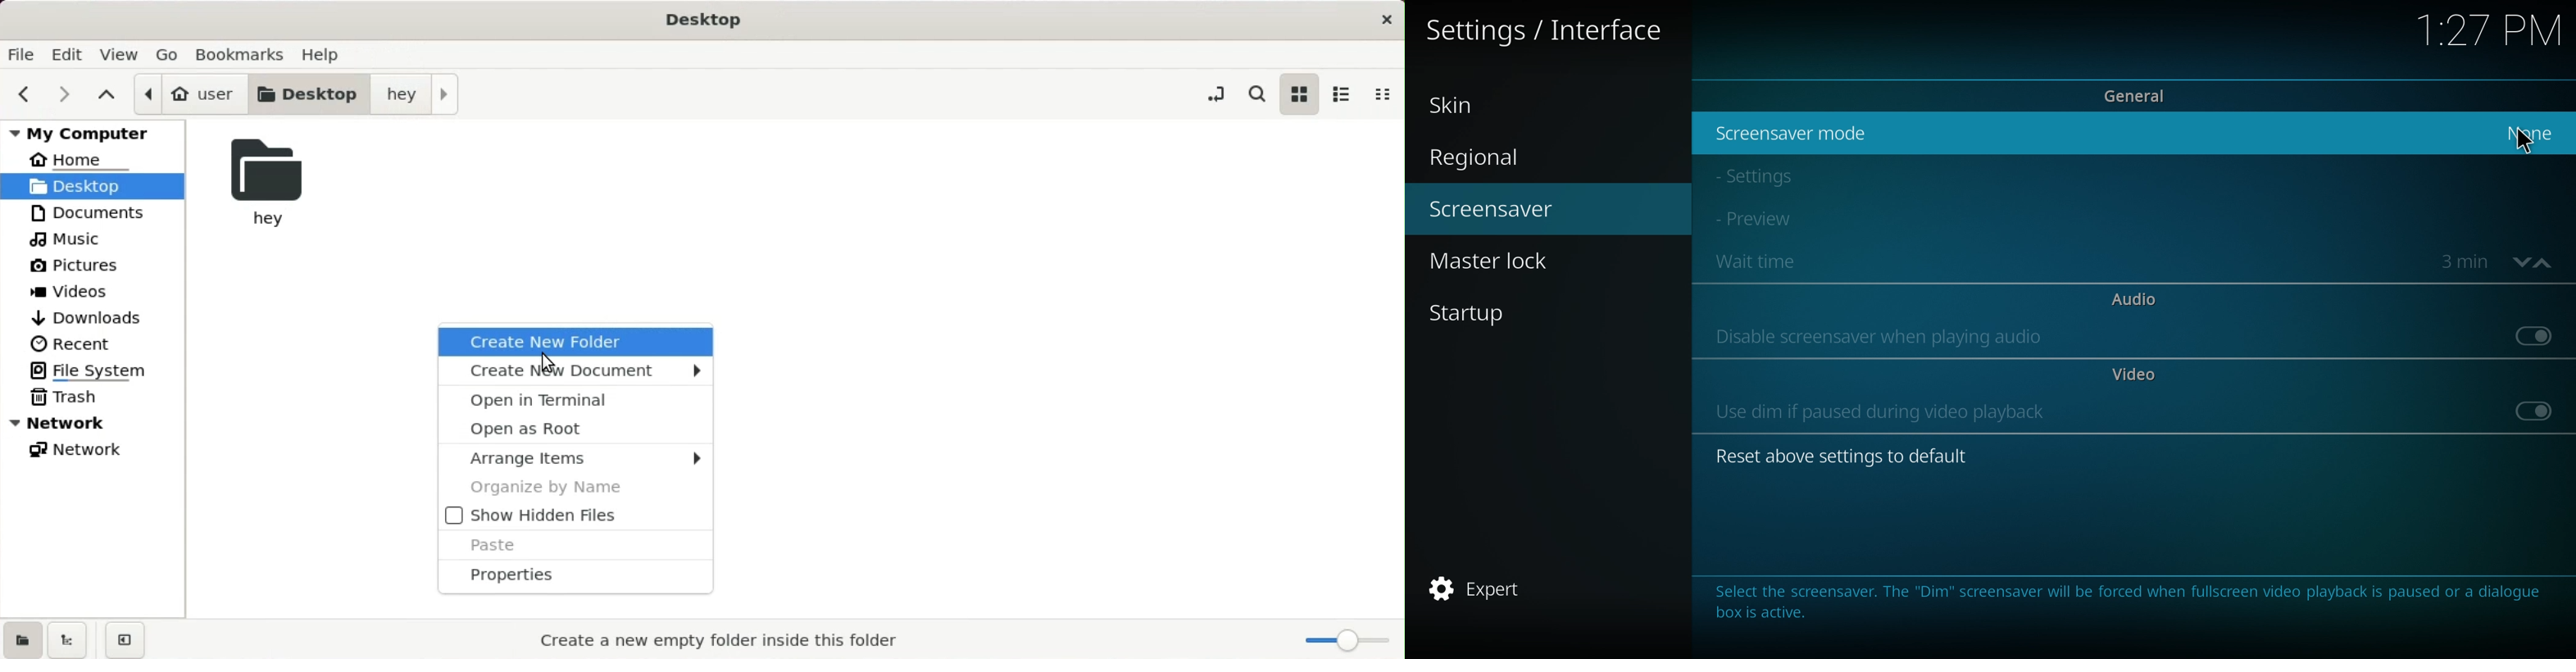 Image resolution: width=2576 pixels, height=672 pixels. I want to click on create new document, so click(575, 371).